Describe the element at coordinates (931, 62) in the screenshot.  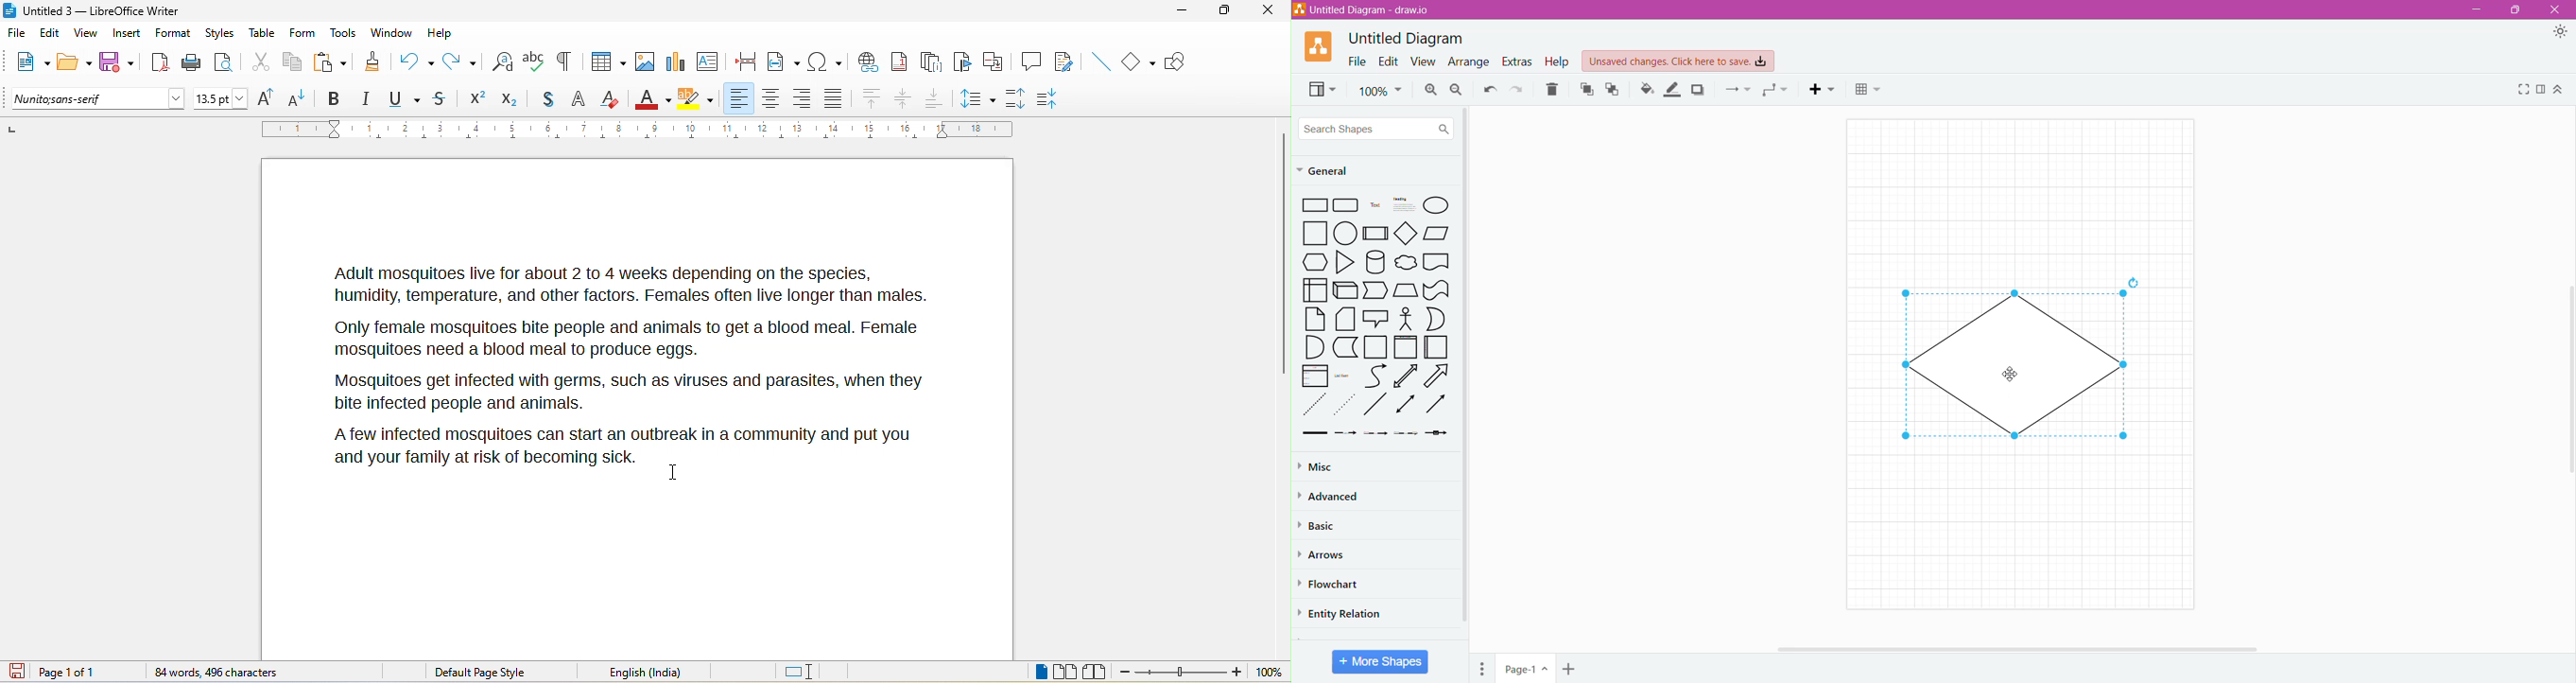
I see `endnote` at that location.